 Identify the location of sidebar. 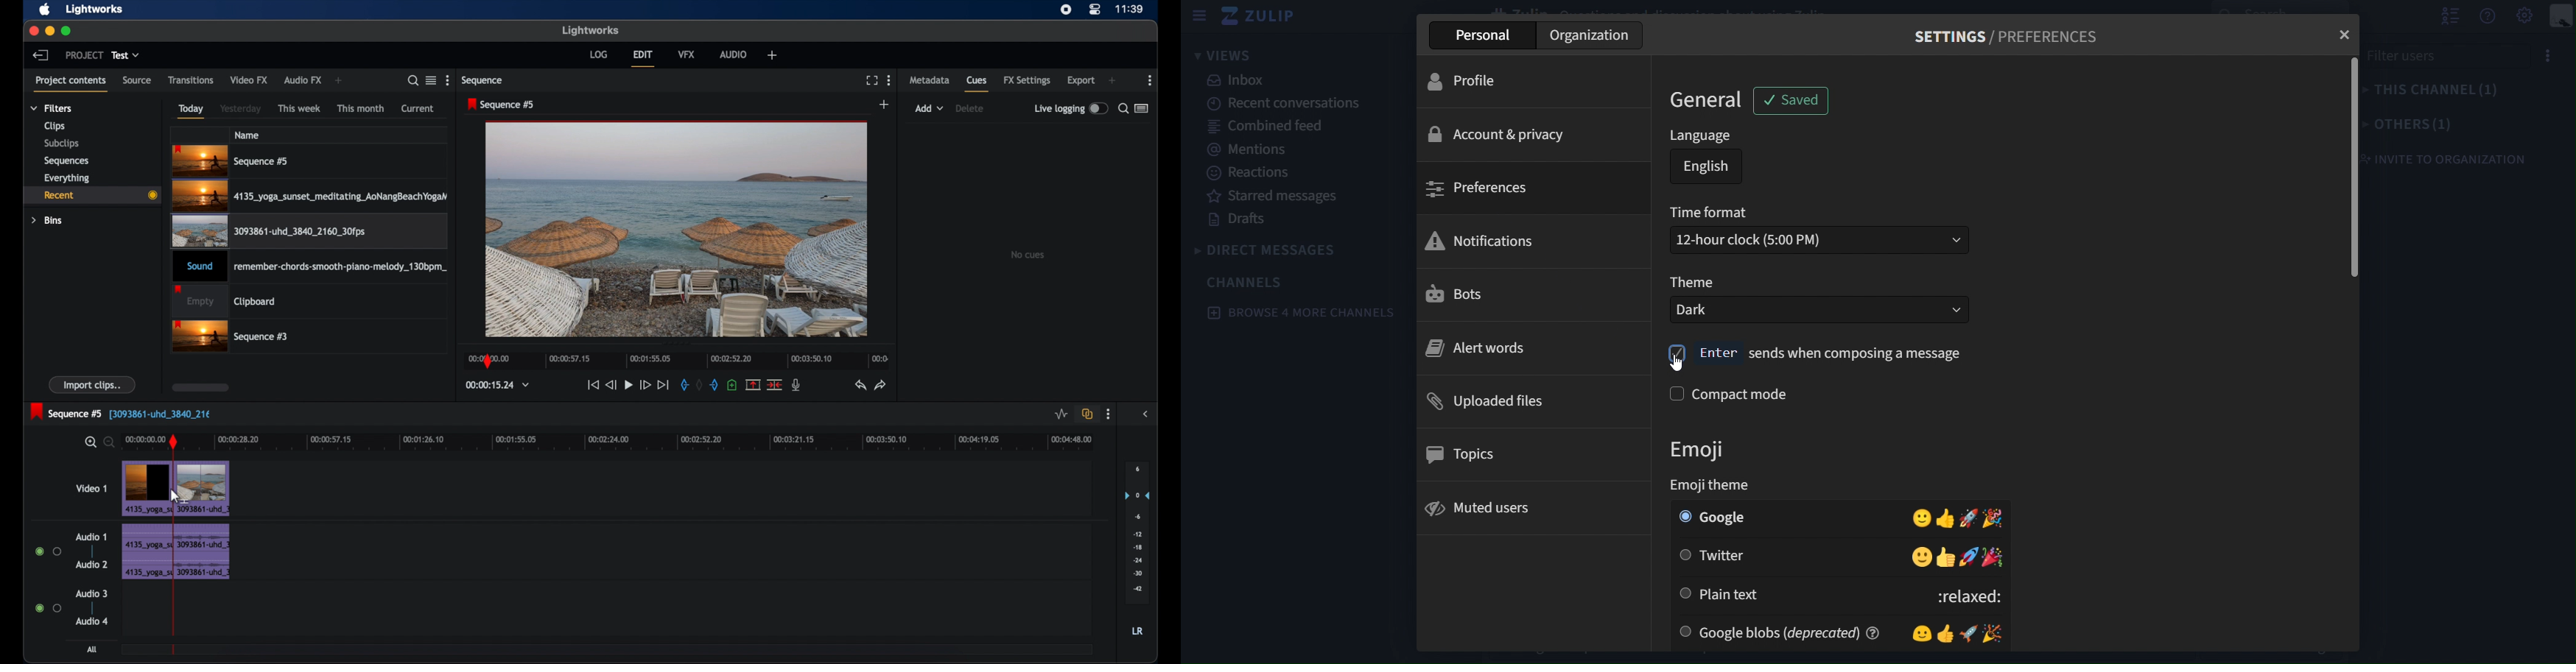
(1201, 15).